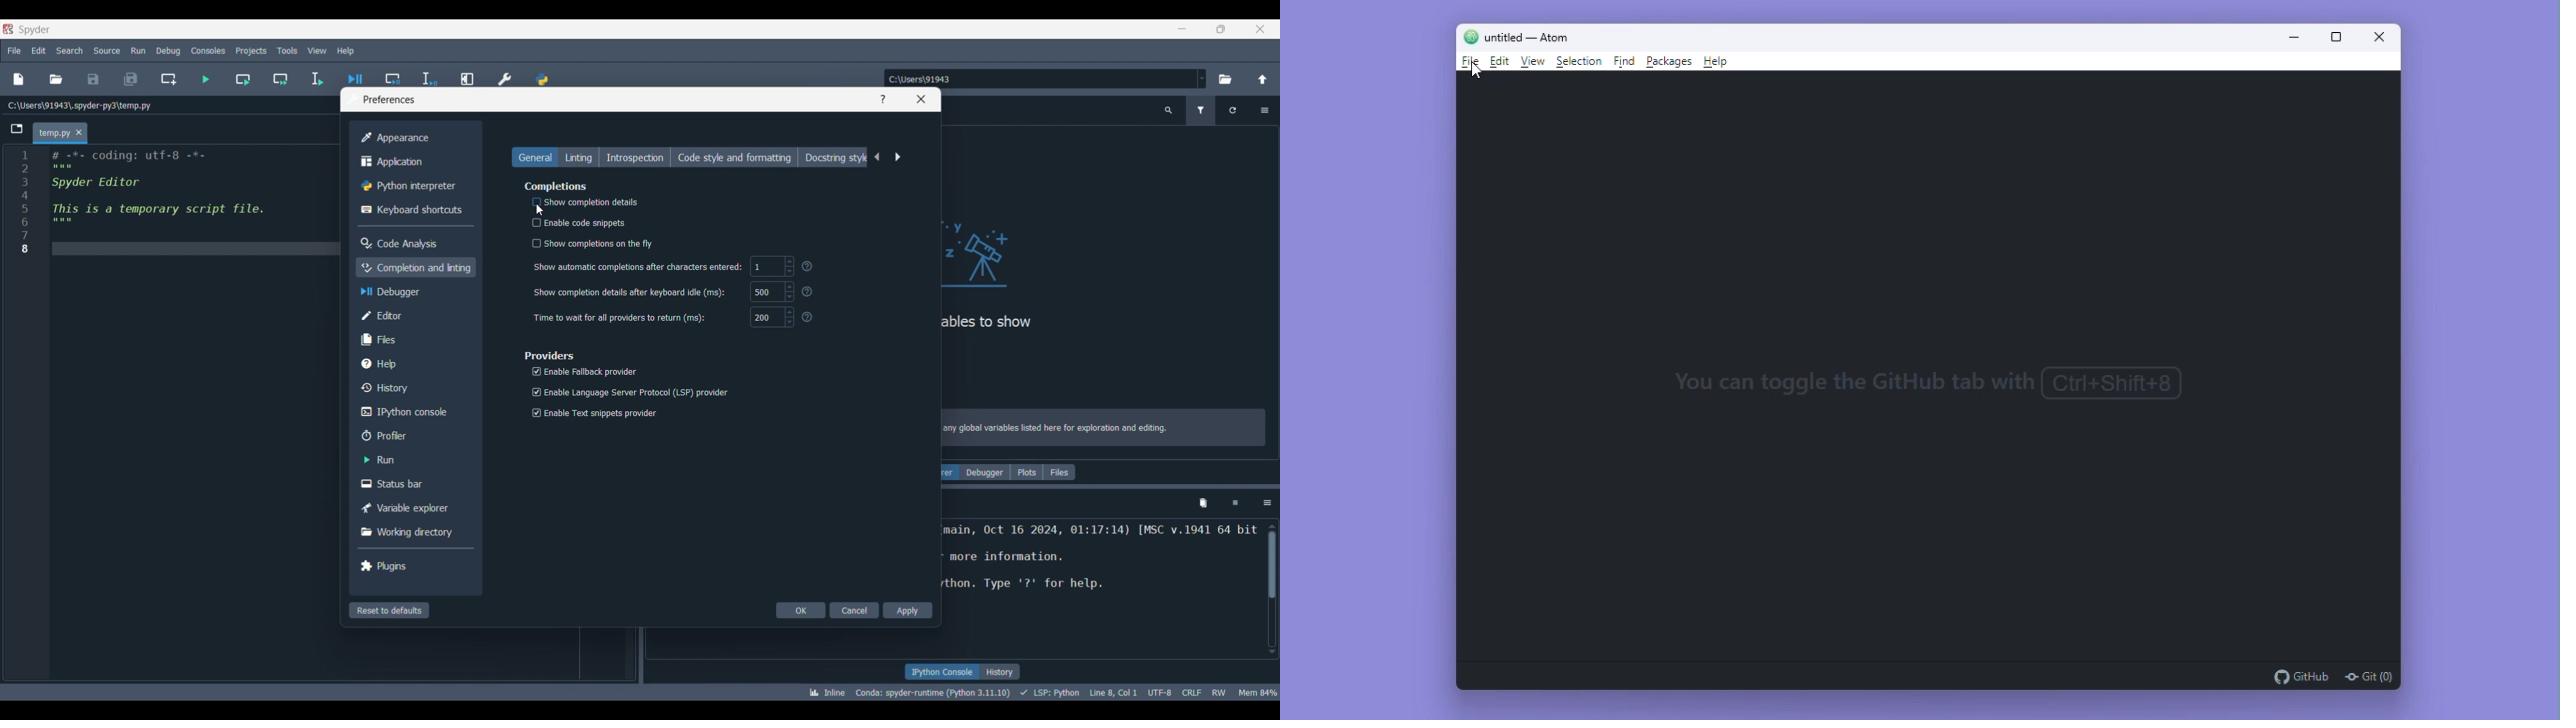  What do you see at coordinates (412, 138) in the screenshot?
I see `Appearance` at bounding box center [412, 138].